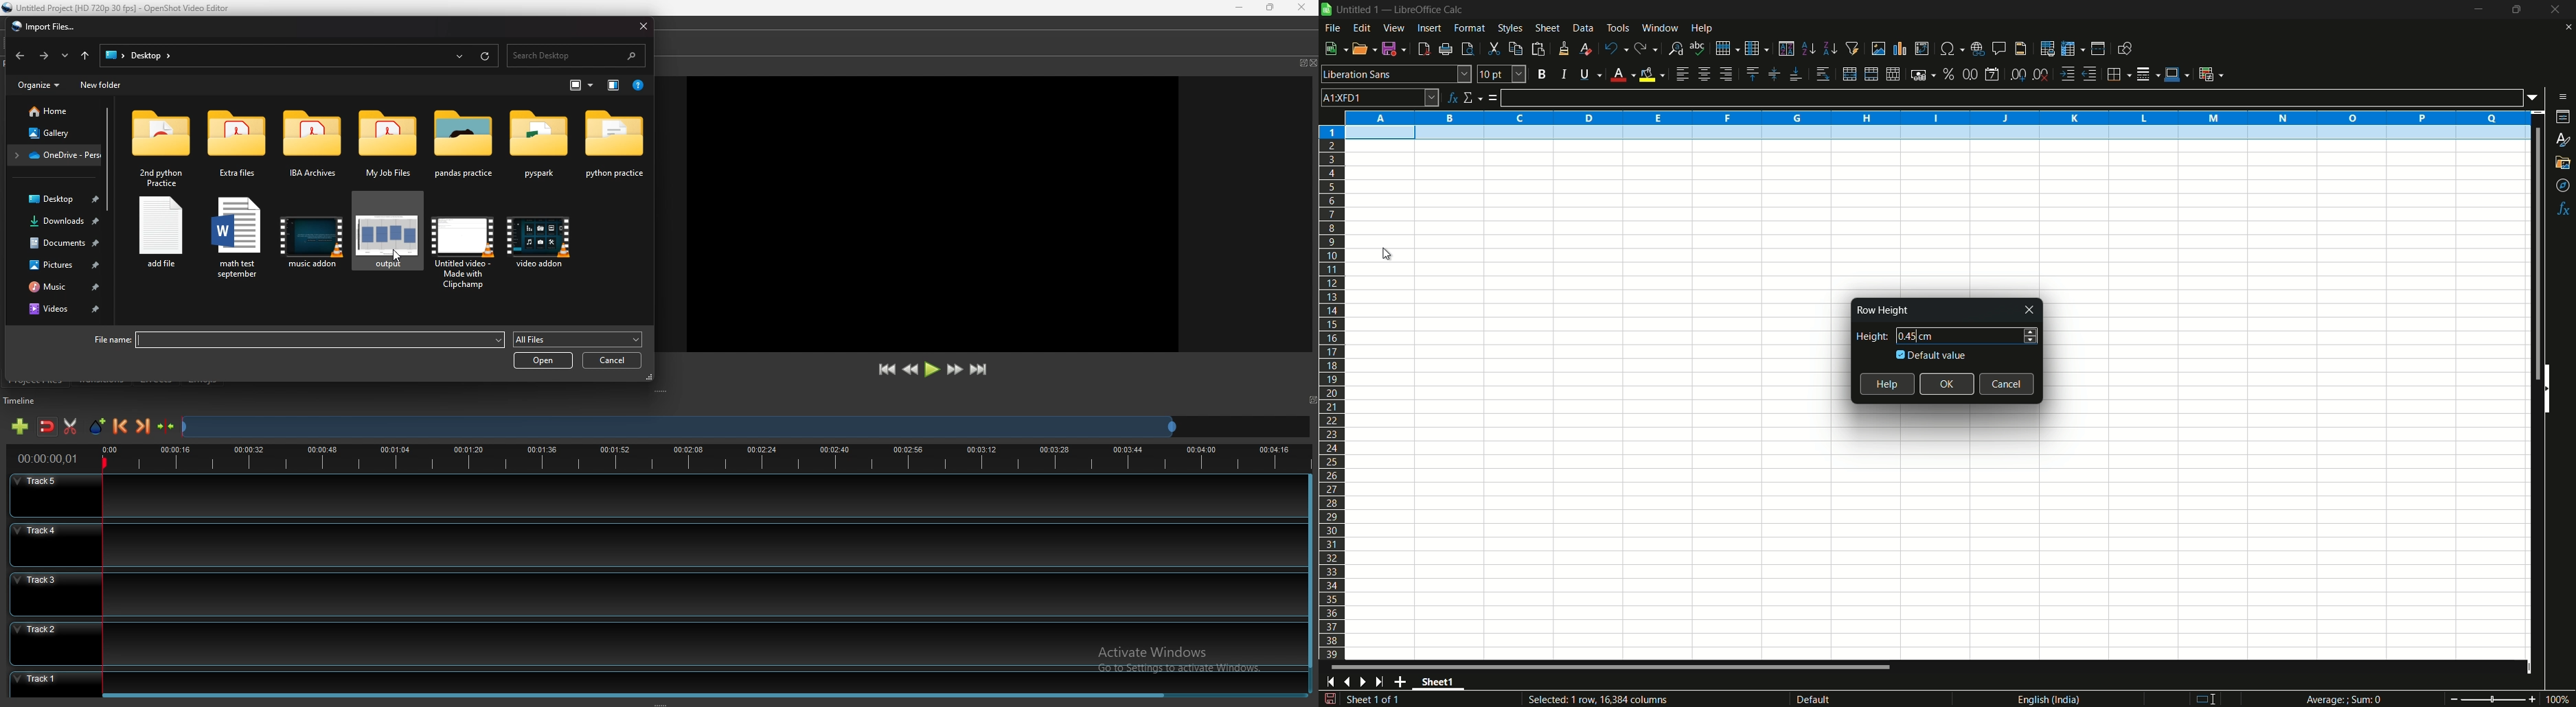 The width and height of the screenshot is (2576, 728). Describe the element at coordinates (886, 369) in the screenshot. I see `jump to start` at that location.